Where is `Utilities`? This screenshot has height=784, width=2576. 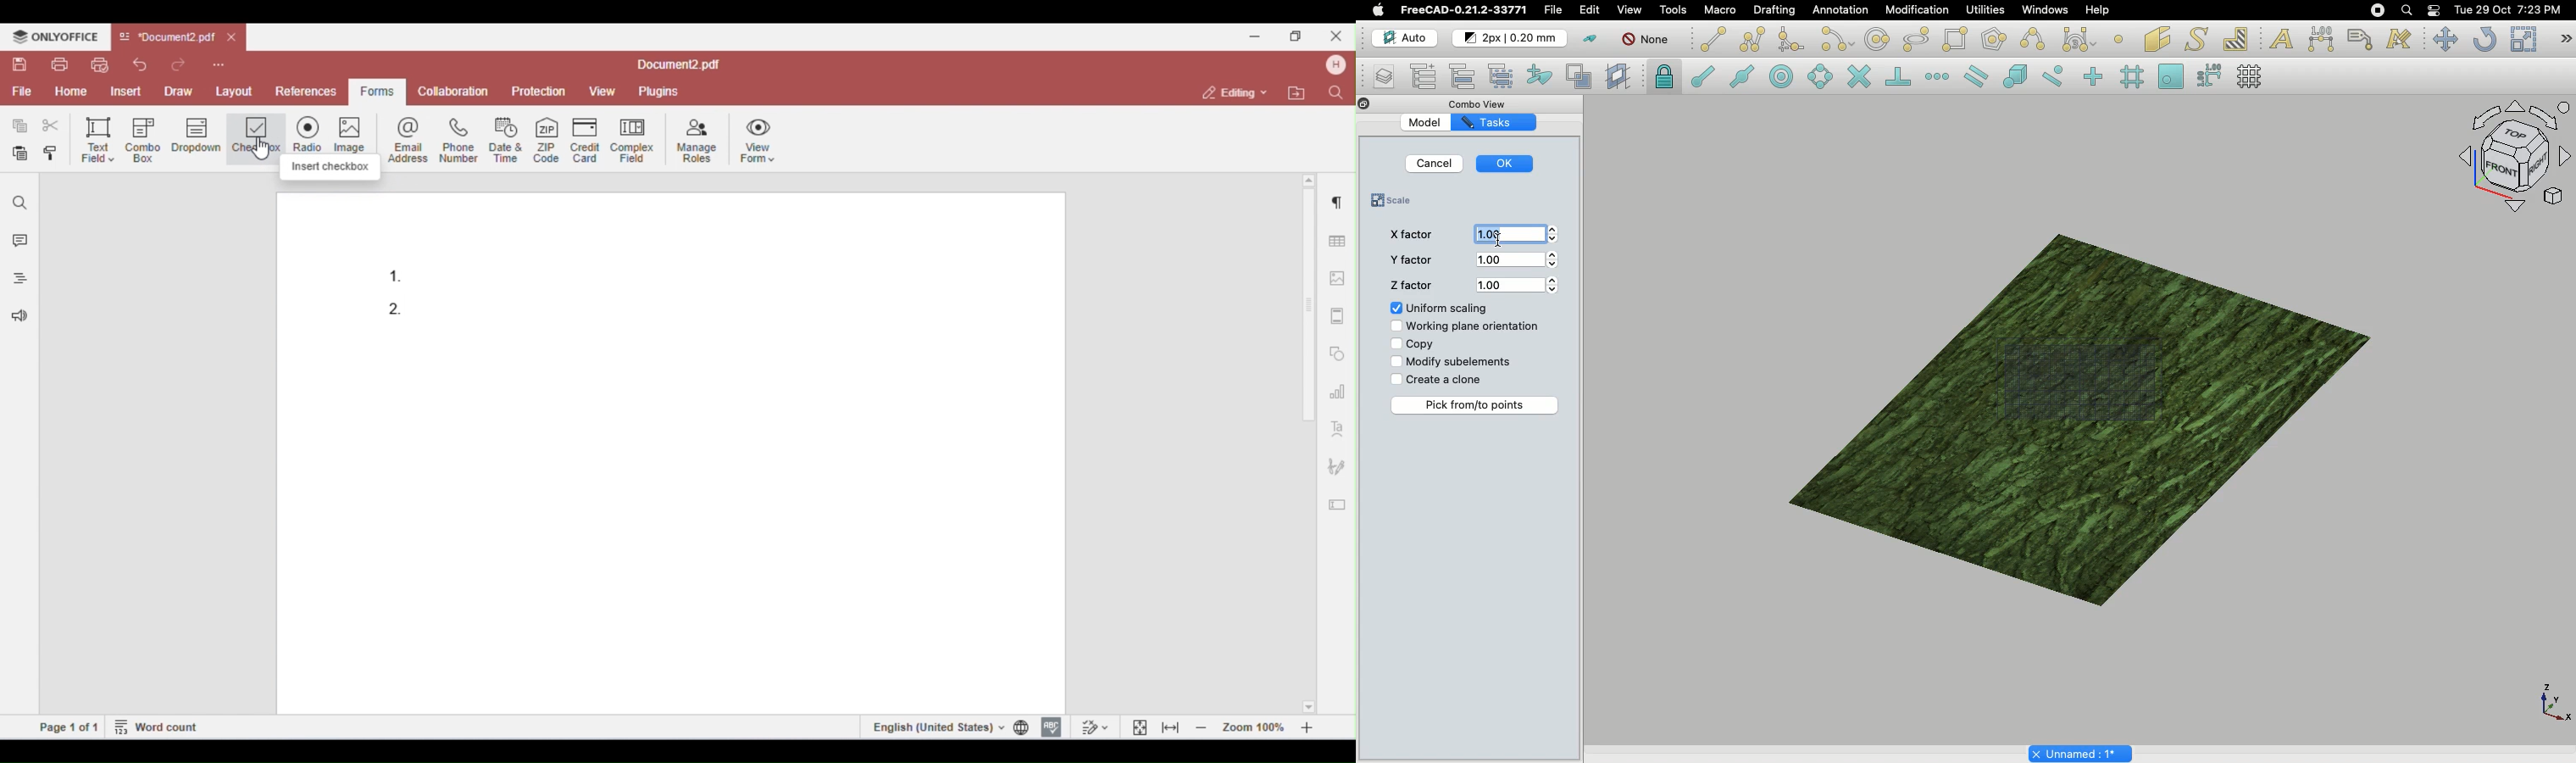
Utilities is located at coordinates (1982, 10).